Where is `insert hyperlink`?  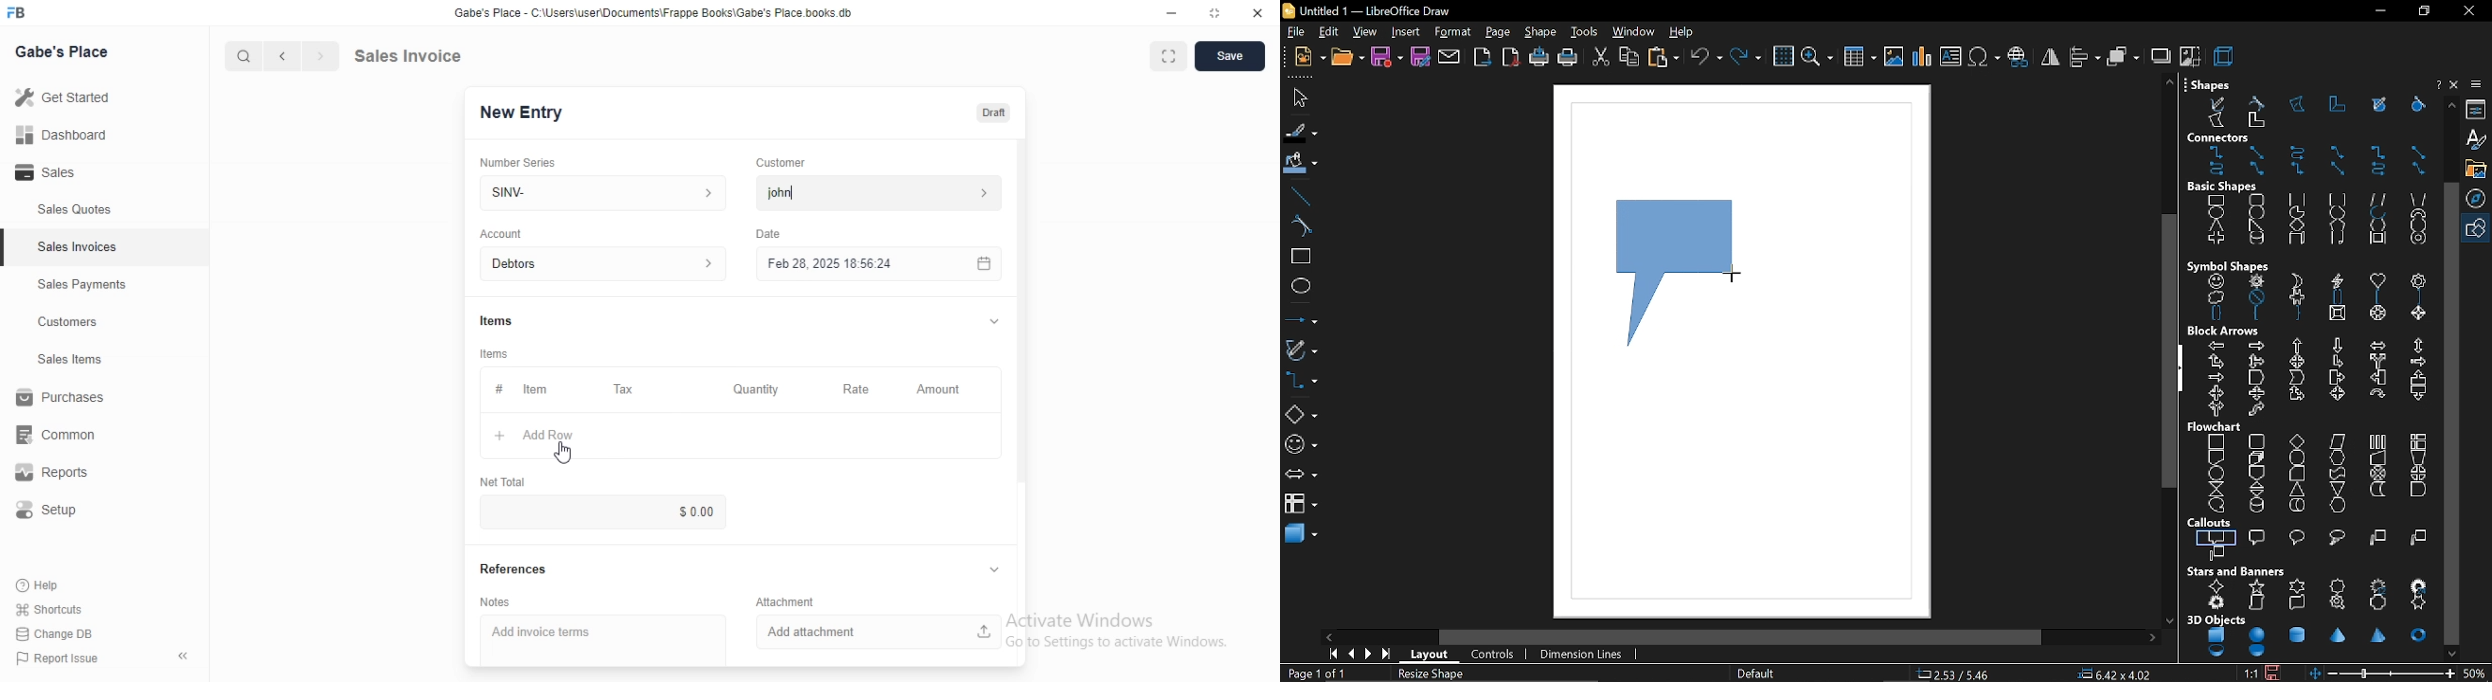
insert hyperlink is located at coordinates (2018, 58).